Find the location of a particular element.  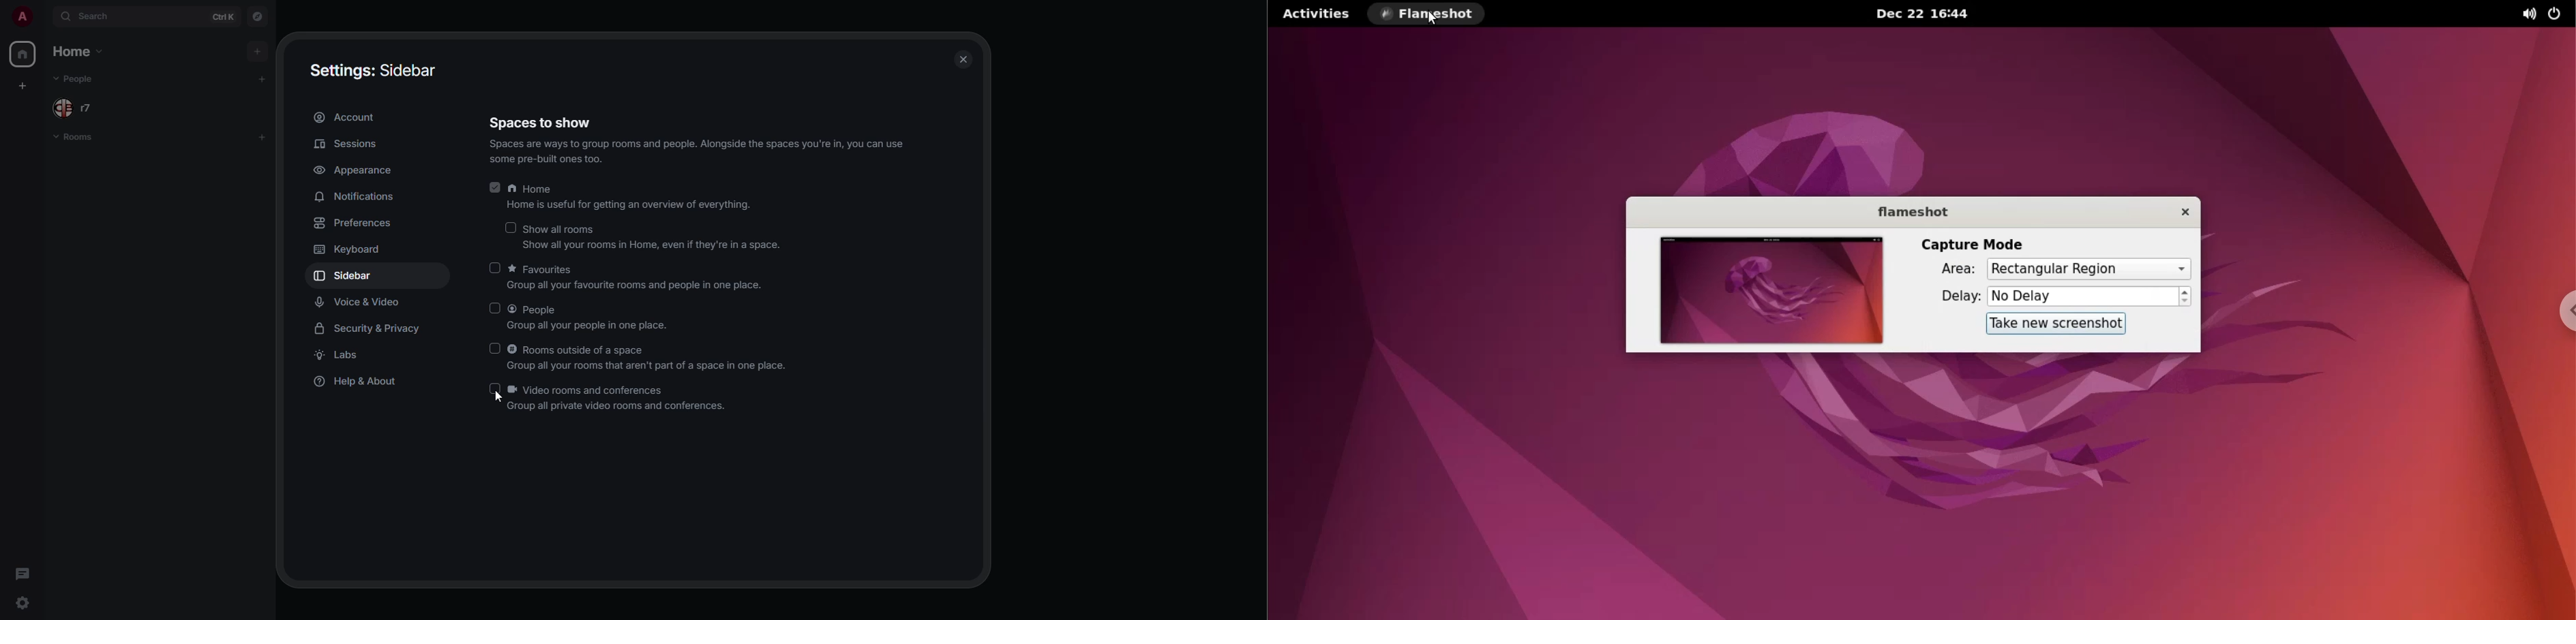

labs is located at coordinates (346, 356).